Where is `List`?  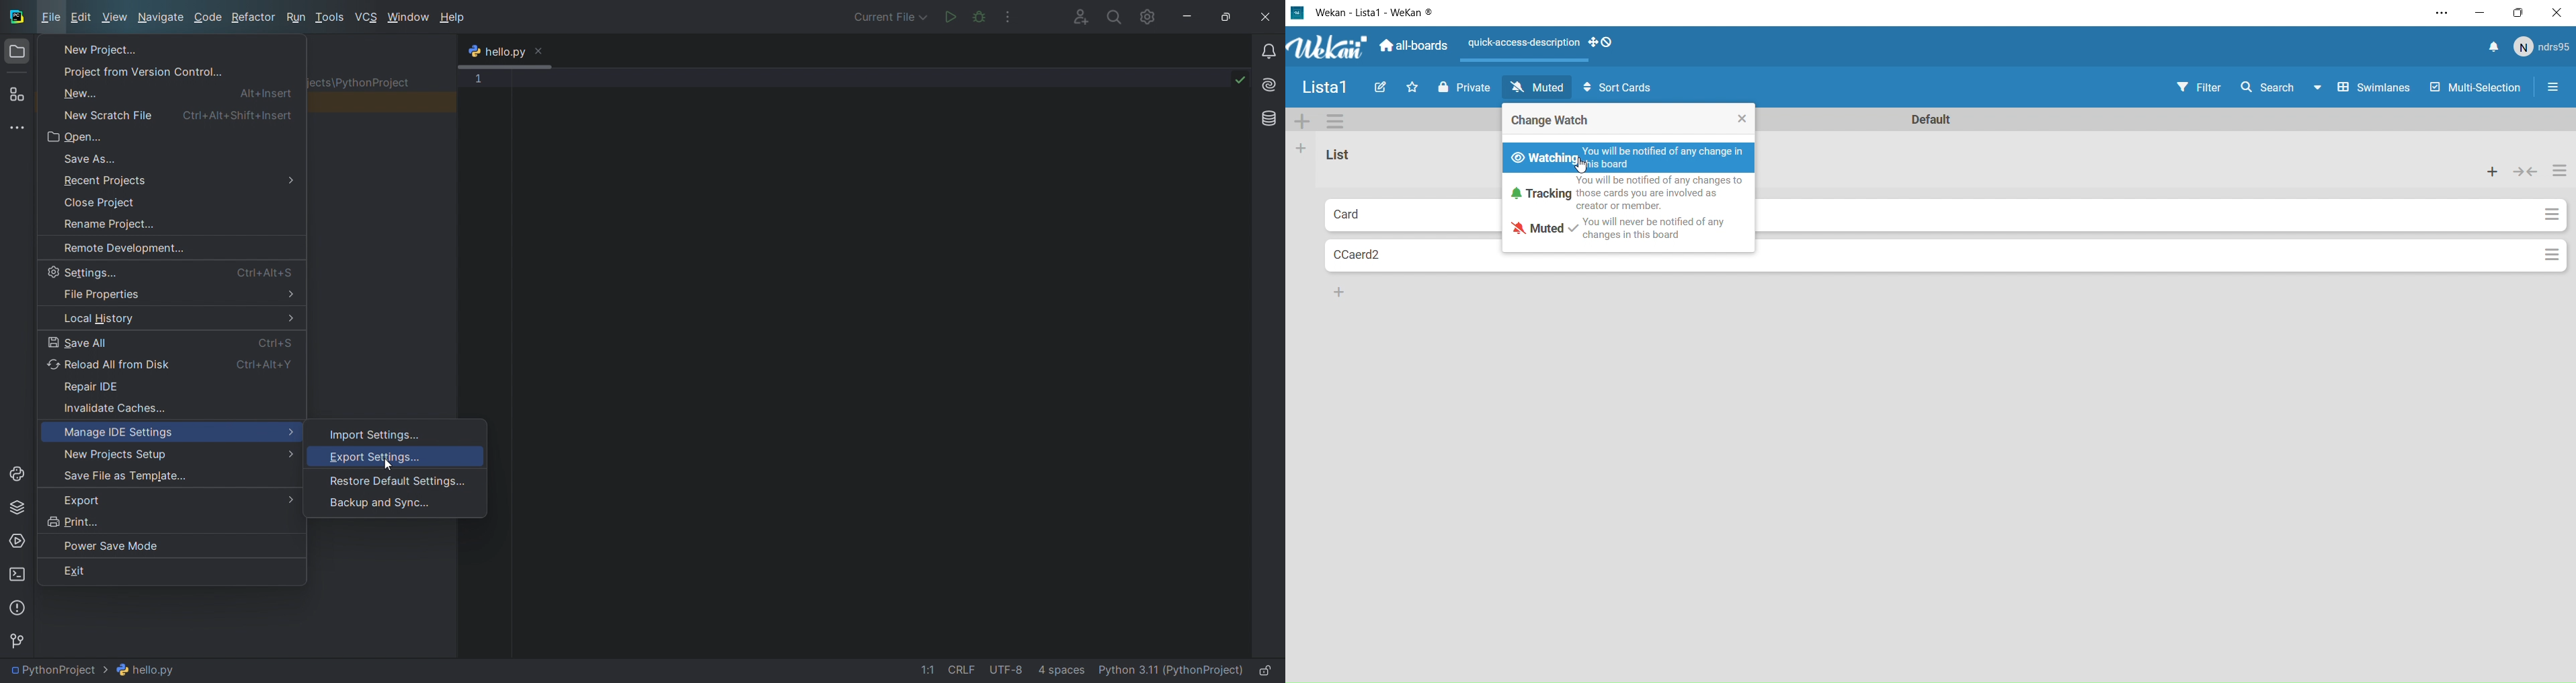
List is located at coordinates (1357, 161).